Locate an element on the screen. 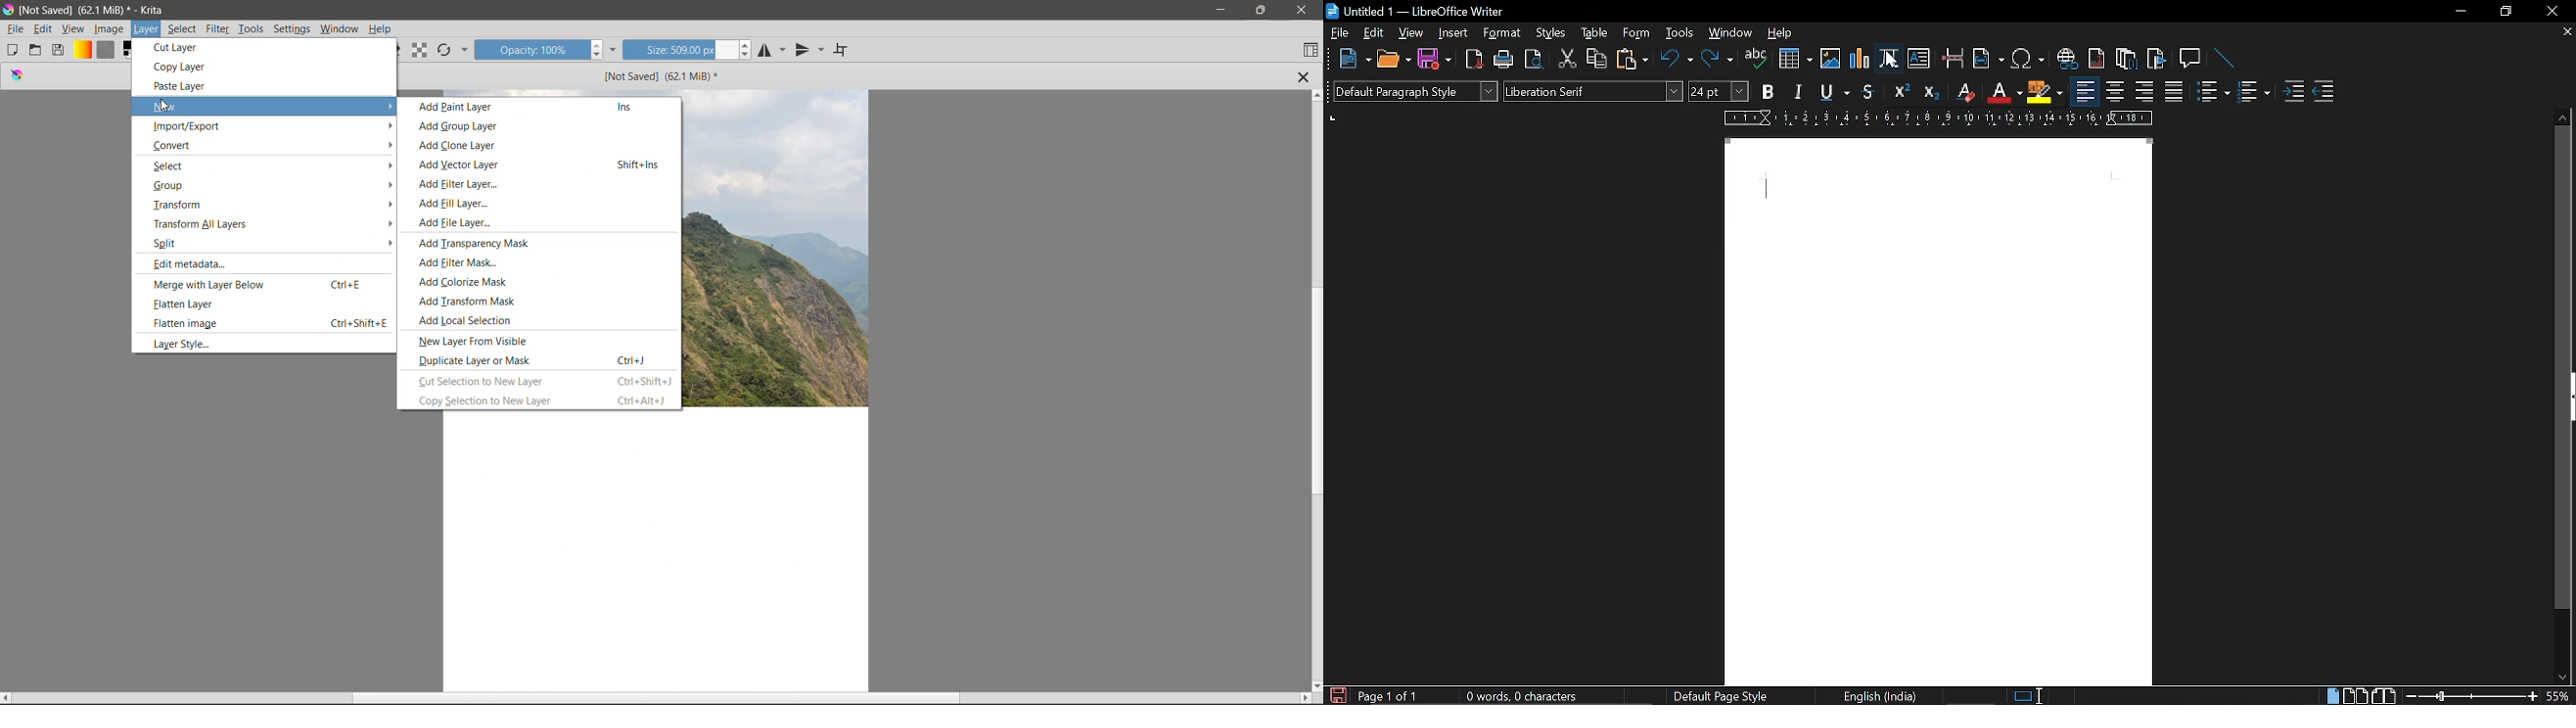  libreoffice writer logo is located at coordinates (1333, 10).